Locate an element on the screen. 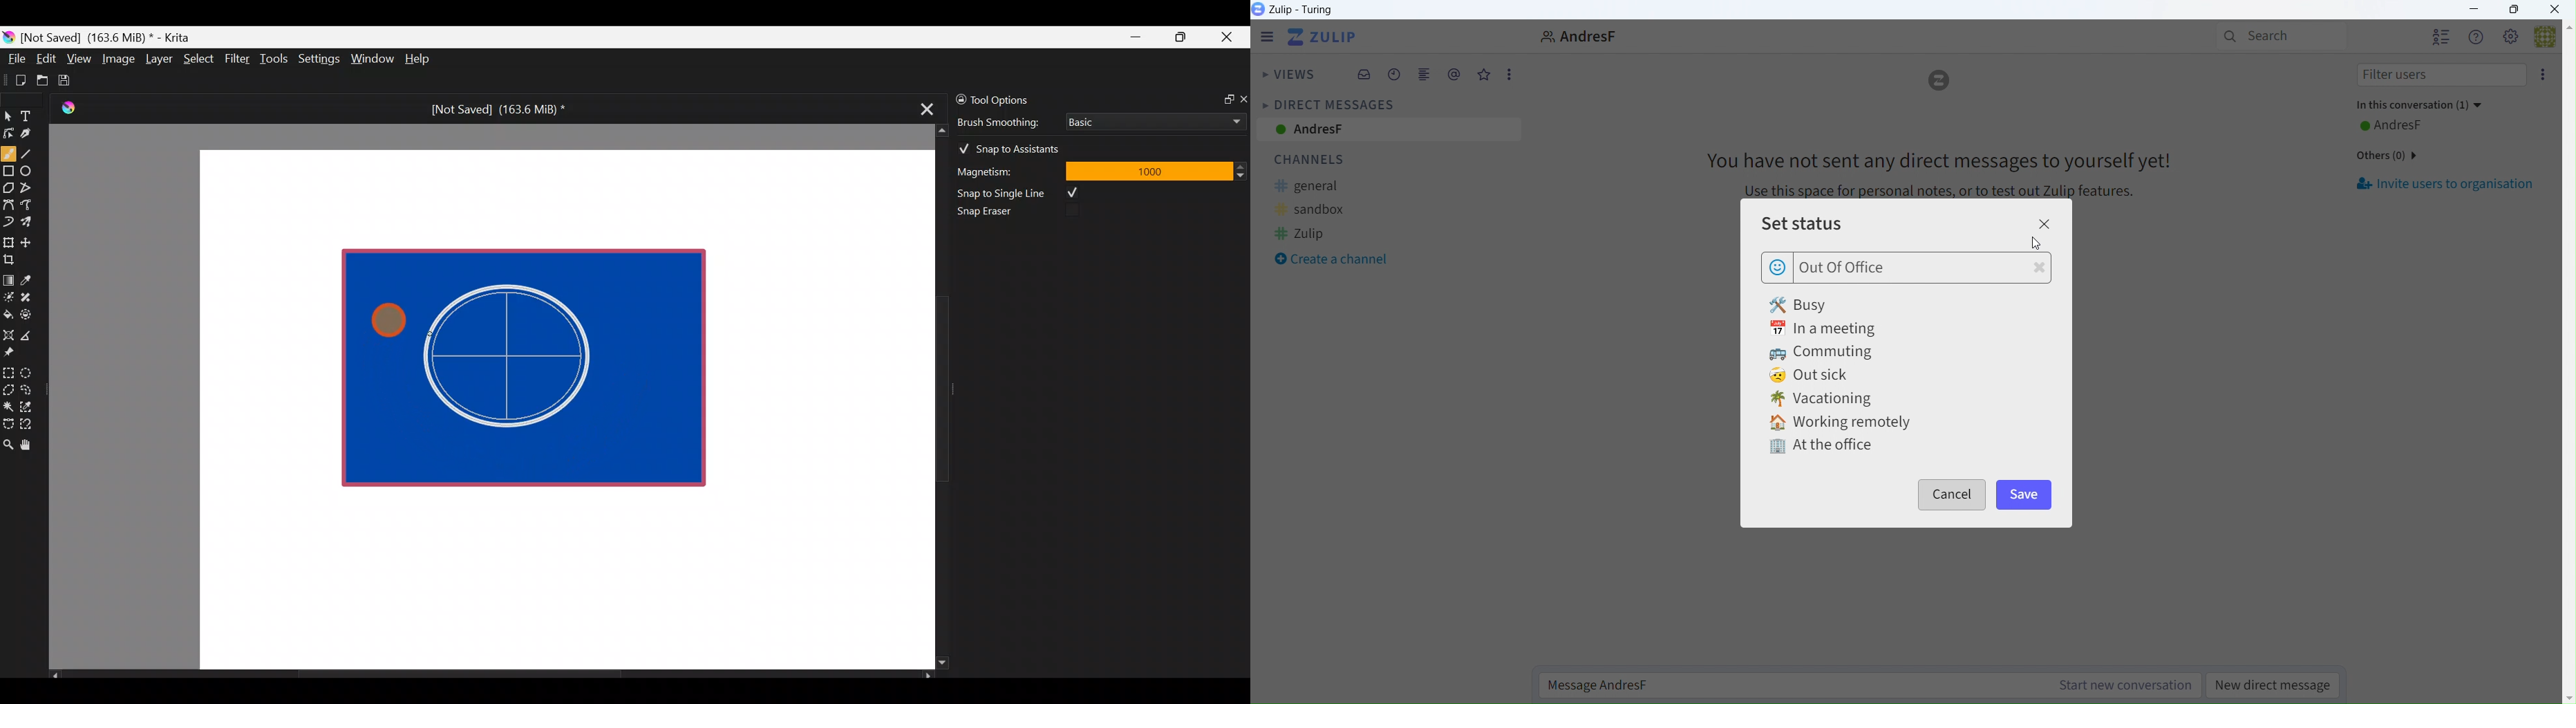 Image resolution: width=2576 pixels, height=728 pixels. Typed is located at coordinates (1852, 268).